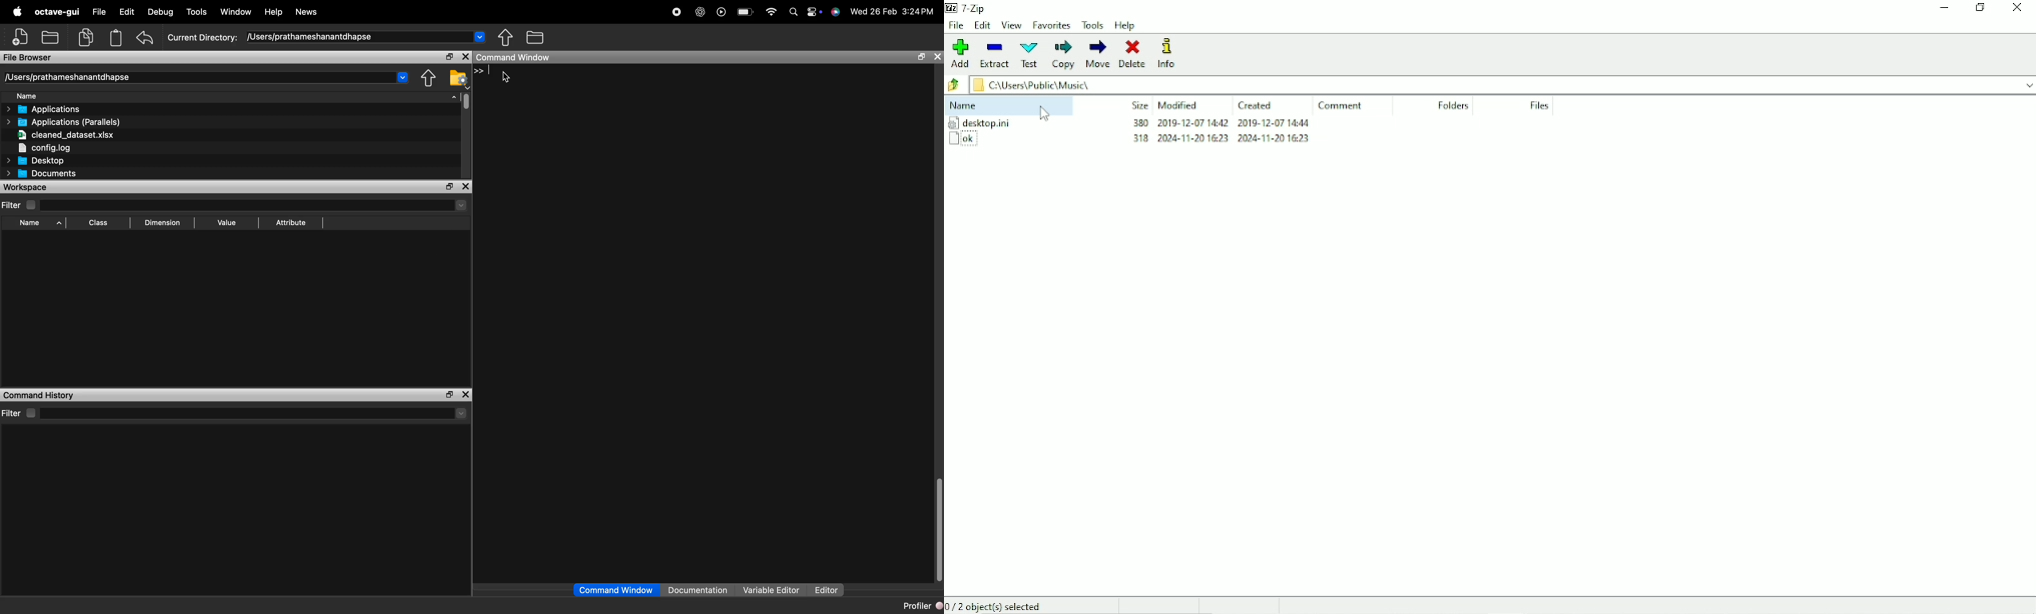 The height and width of the screenshot is (616, 2044). I want to click on open an existing file in directory, so click(51, 37).